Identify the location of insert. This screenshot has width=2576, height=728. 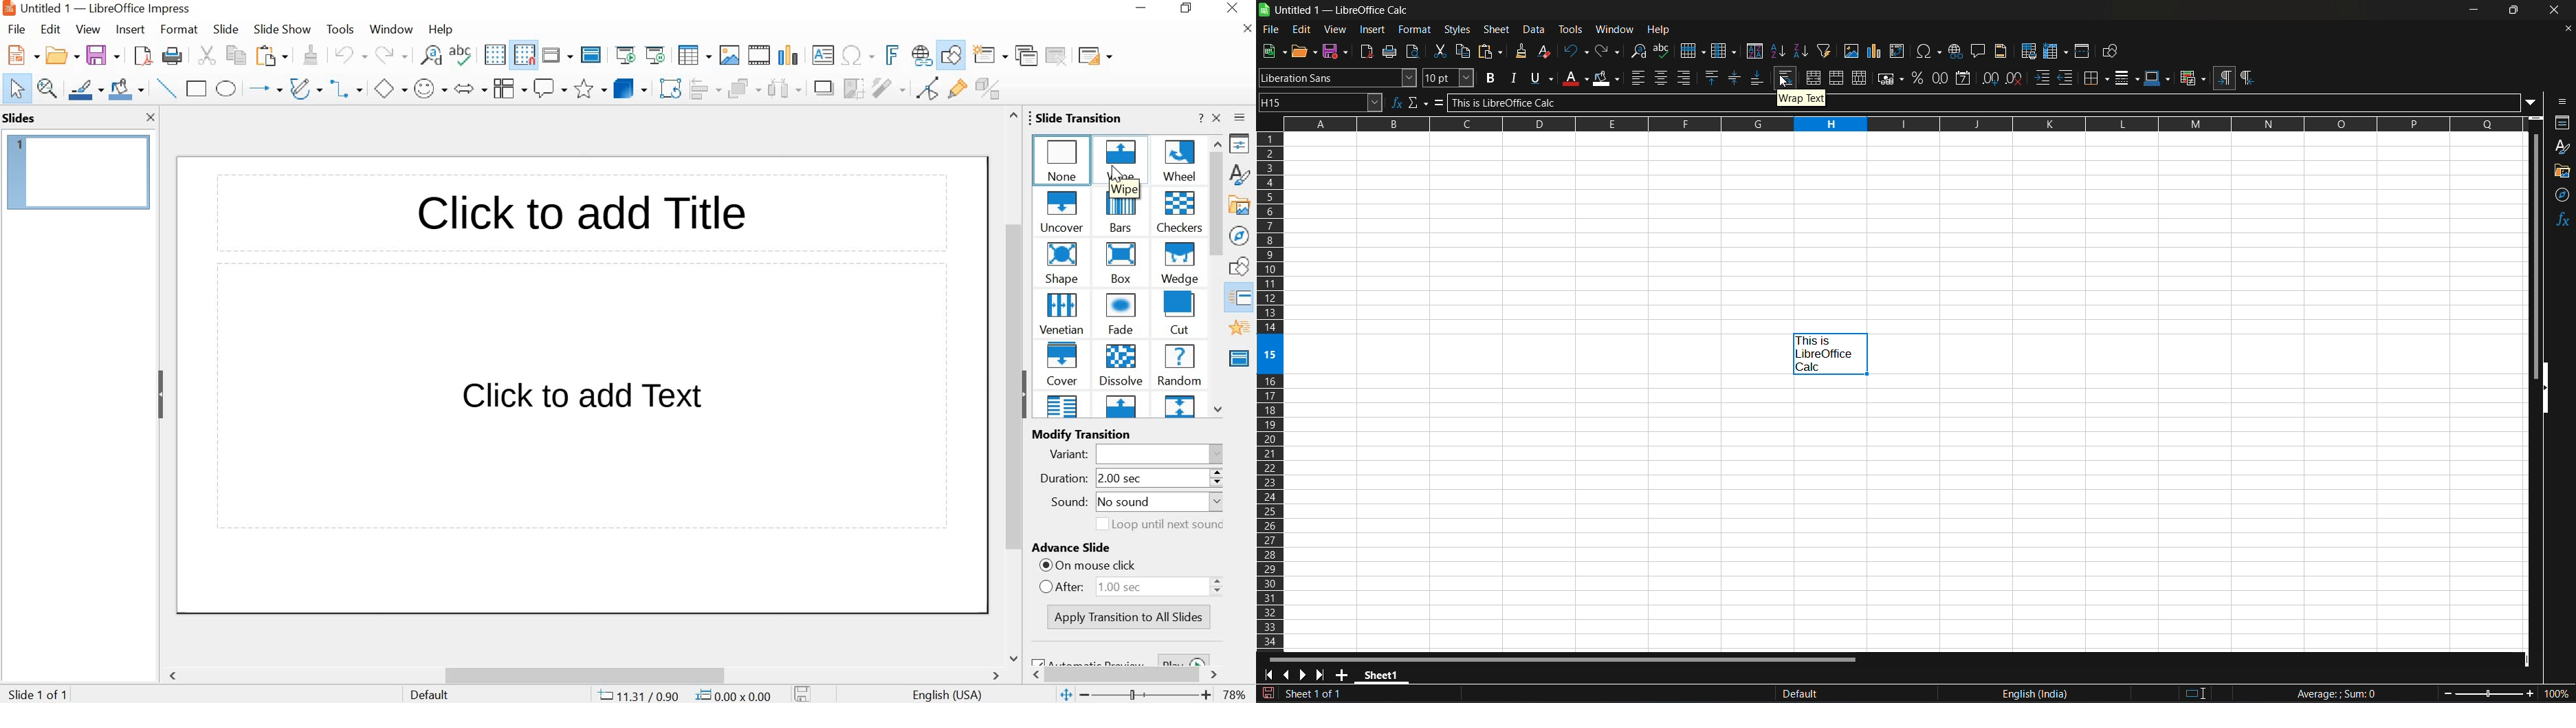
(1374, 30).